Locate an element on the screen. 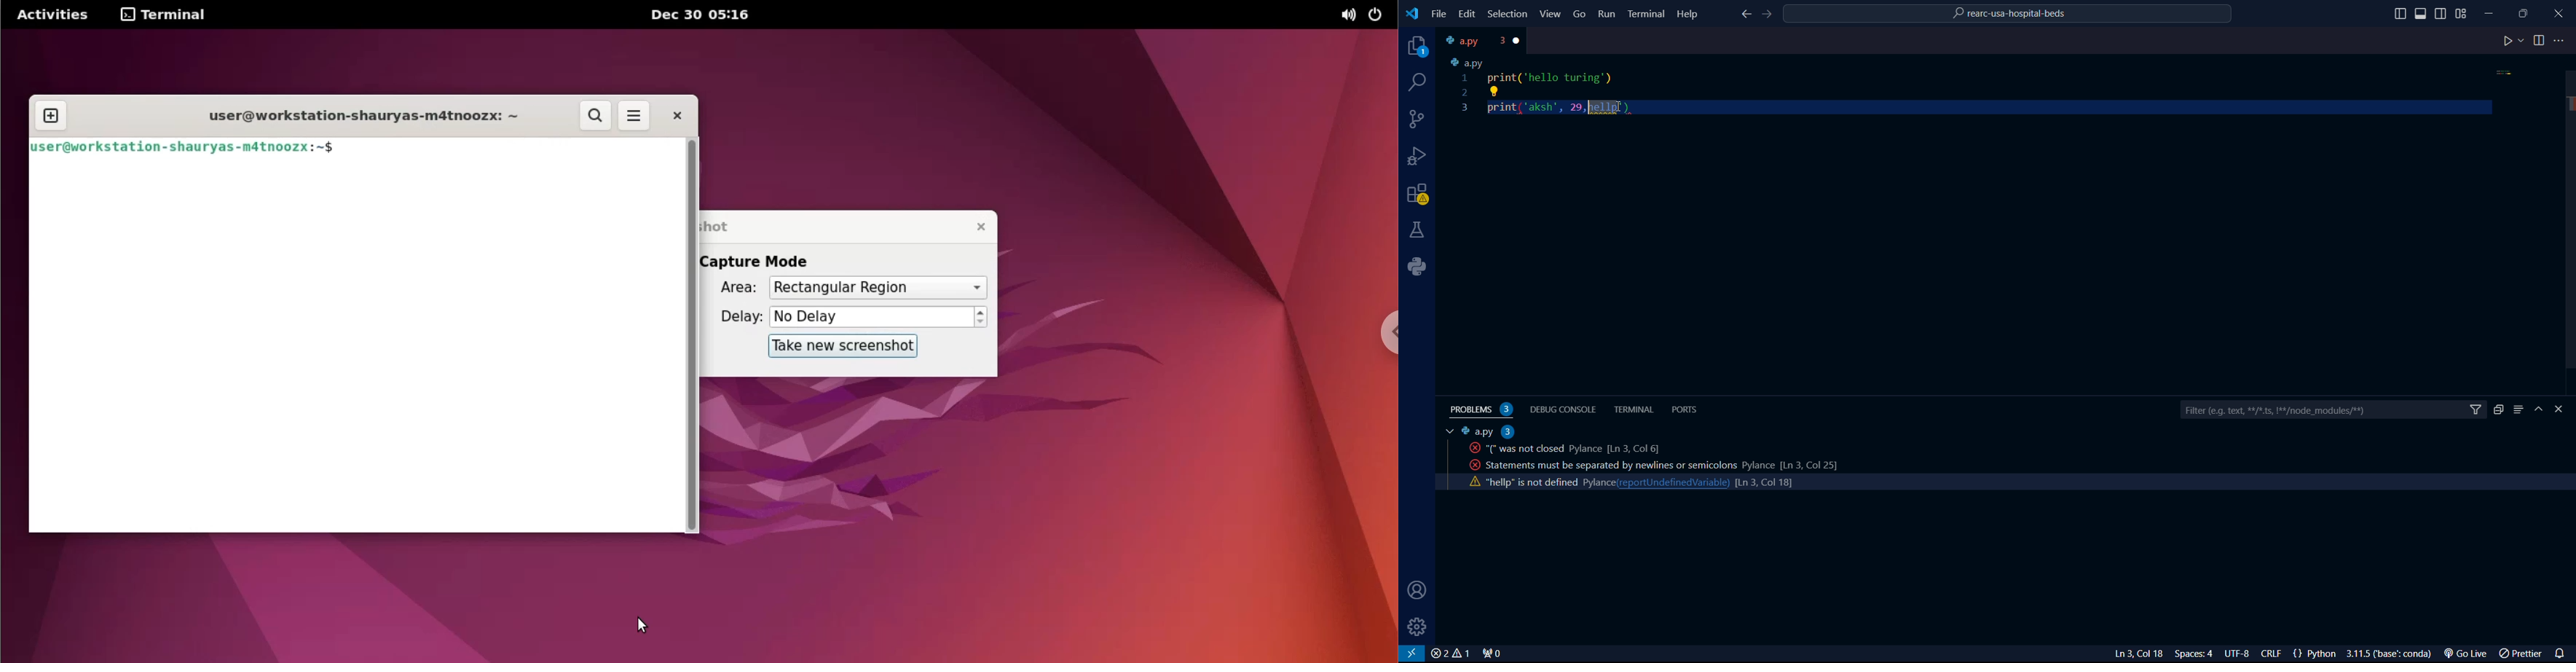  capture mode label is located at coordinates (768, 262).